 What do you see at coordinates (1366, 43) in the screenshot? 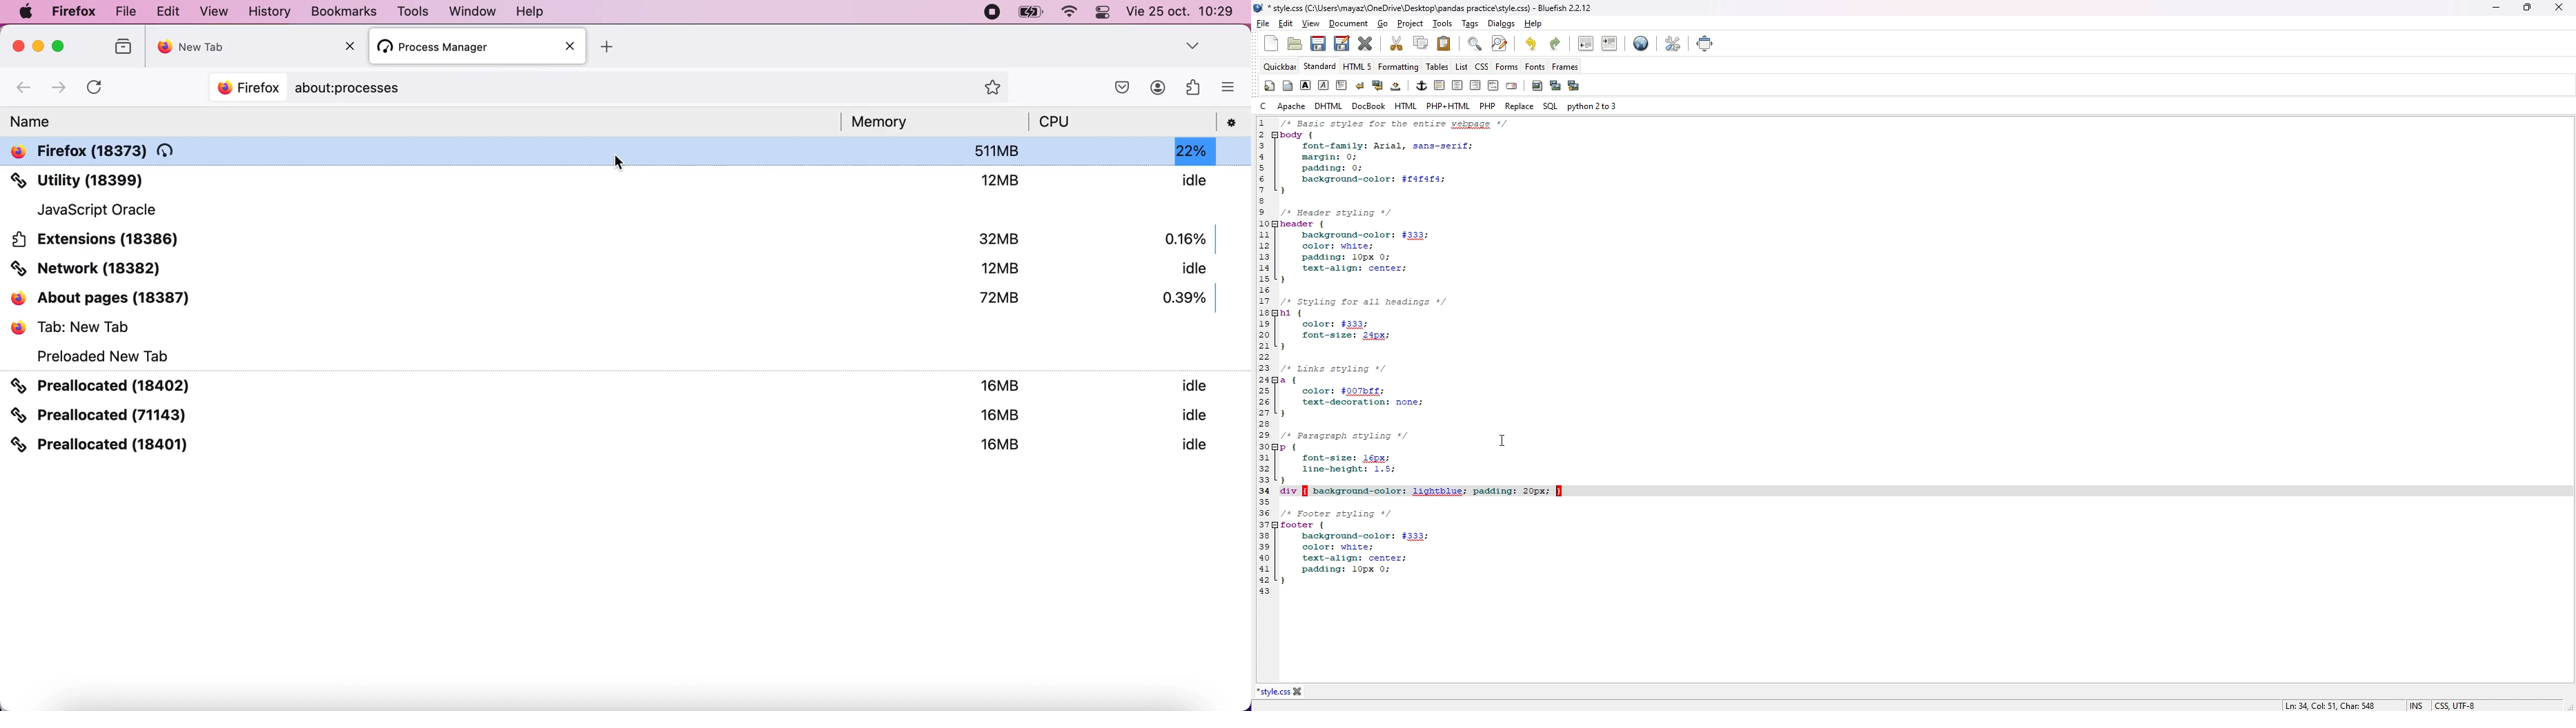
I see `close current file` at bounding box center [1366, 43].